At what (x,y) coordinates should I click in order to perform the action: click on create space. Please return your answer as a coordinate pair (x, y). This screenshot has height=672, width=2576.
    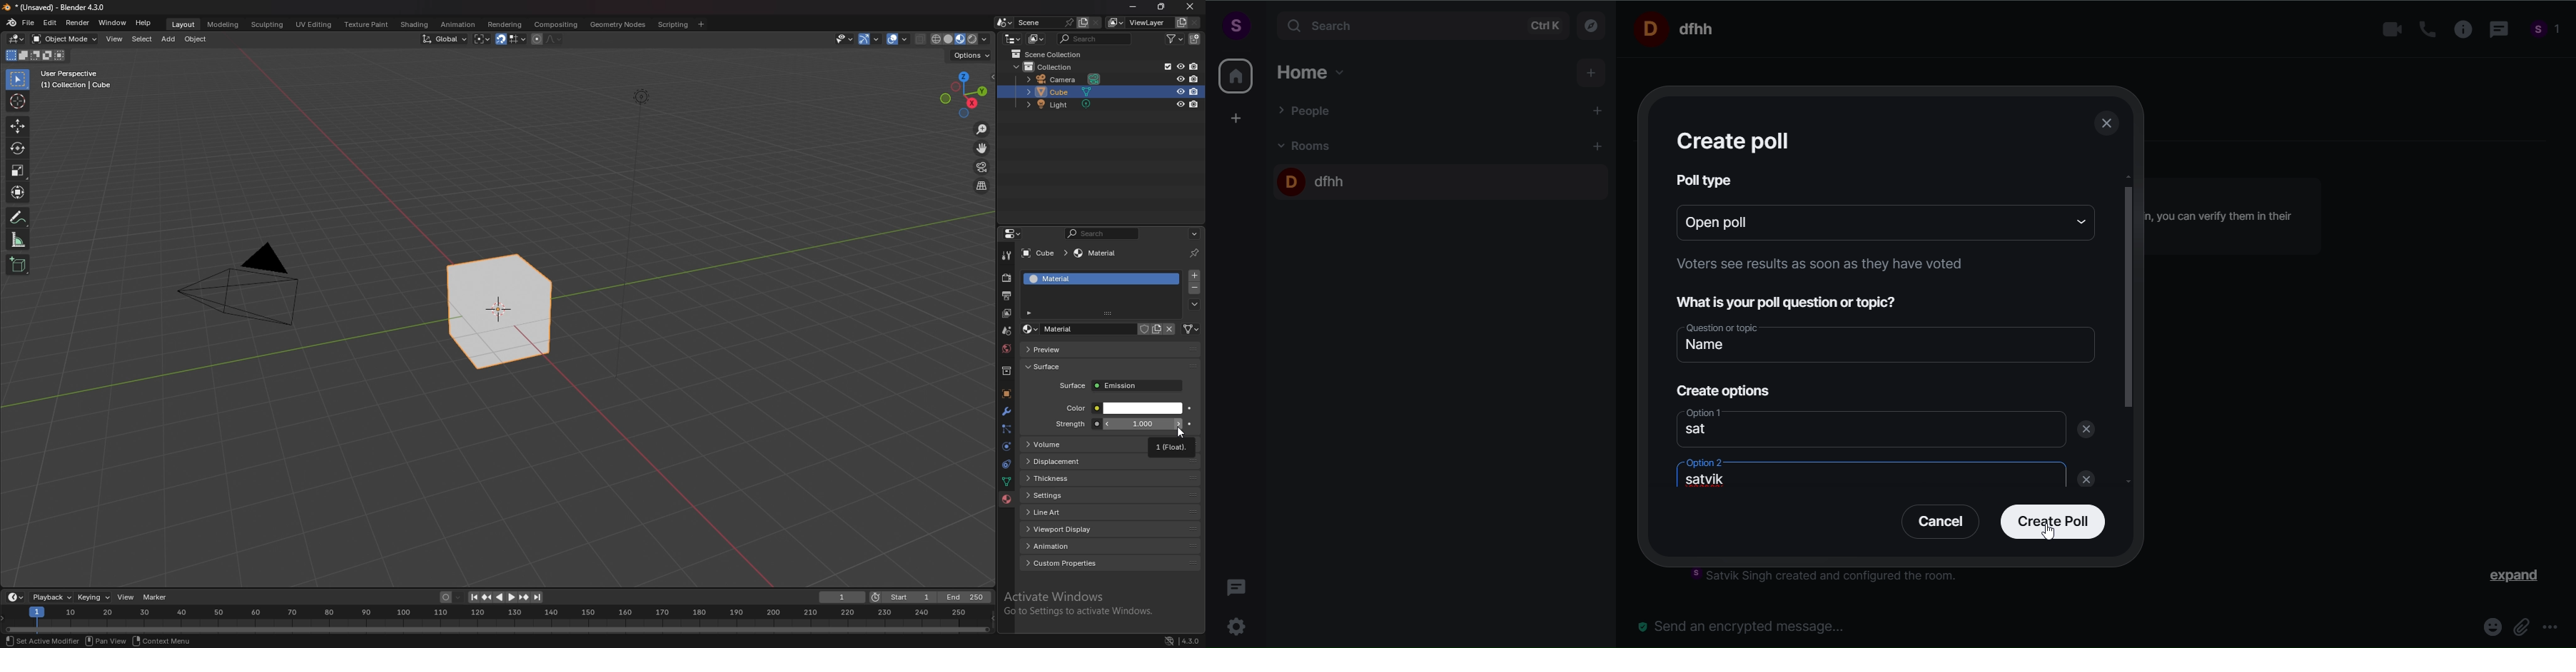
    Looking at the image, I should click on (1236, 118).